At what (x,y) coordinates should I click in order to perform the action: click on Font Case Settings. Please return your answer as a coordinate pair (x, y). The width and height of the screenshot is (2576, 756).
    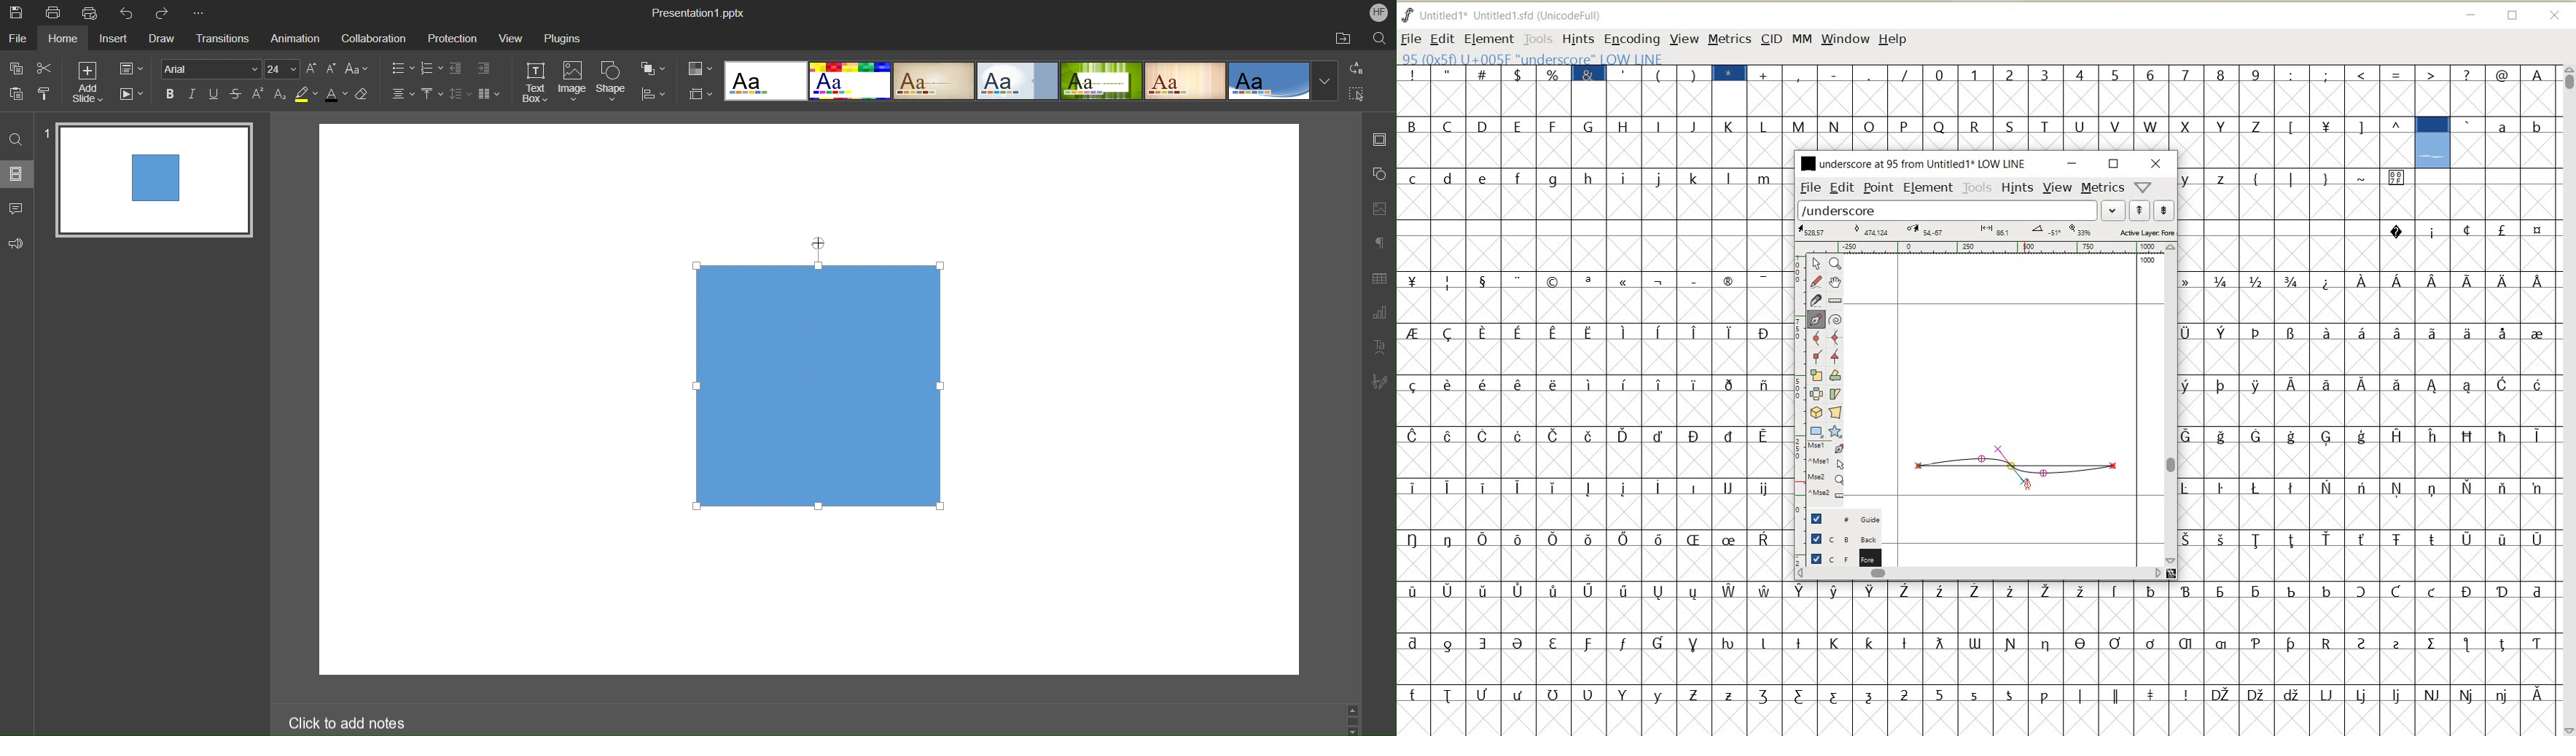
    Looking at the image, I should click on (356, 69).